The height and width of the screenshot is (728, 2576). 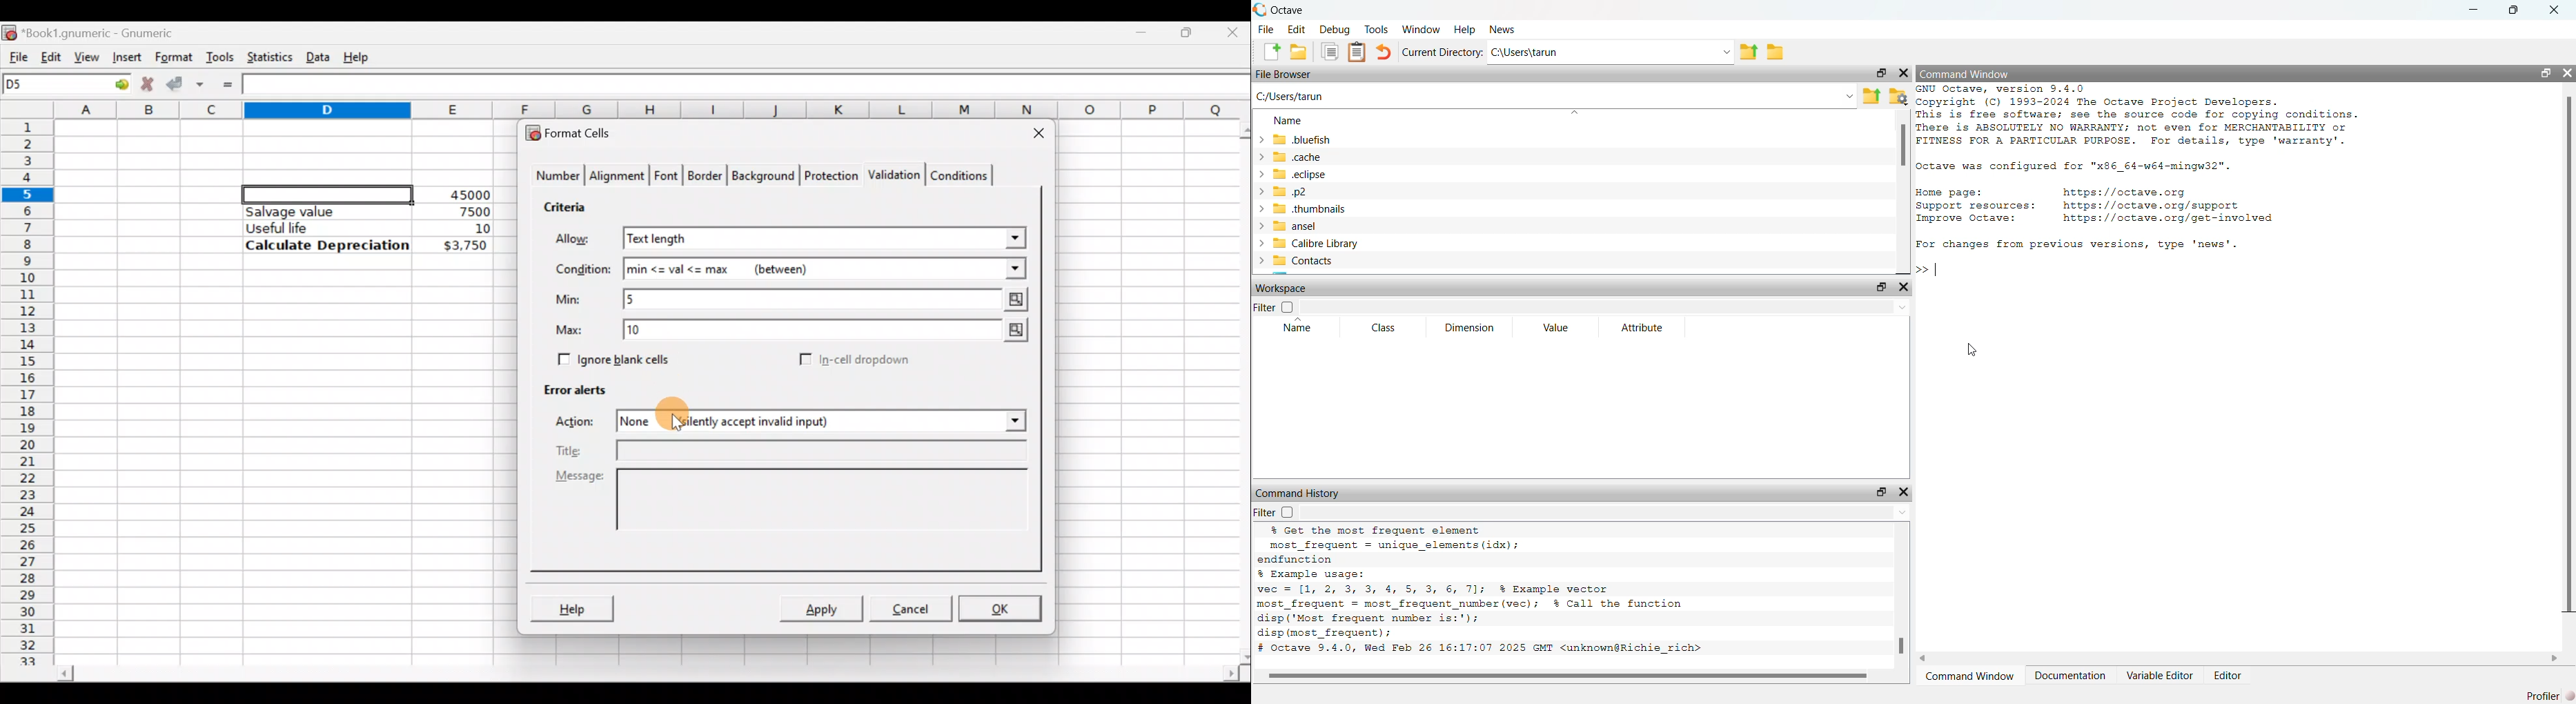 I want to click on Cell name D5, so click(x=51, y=85).